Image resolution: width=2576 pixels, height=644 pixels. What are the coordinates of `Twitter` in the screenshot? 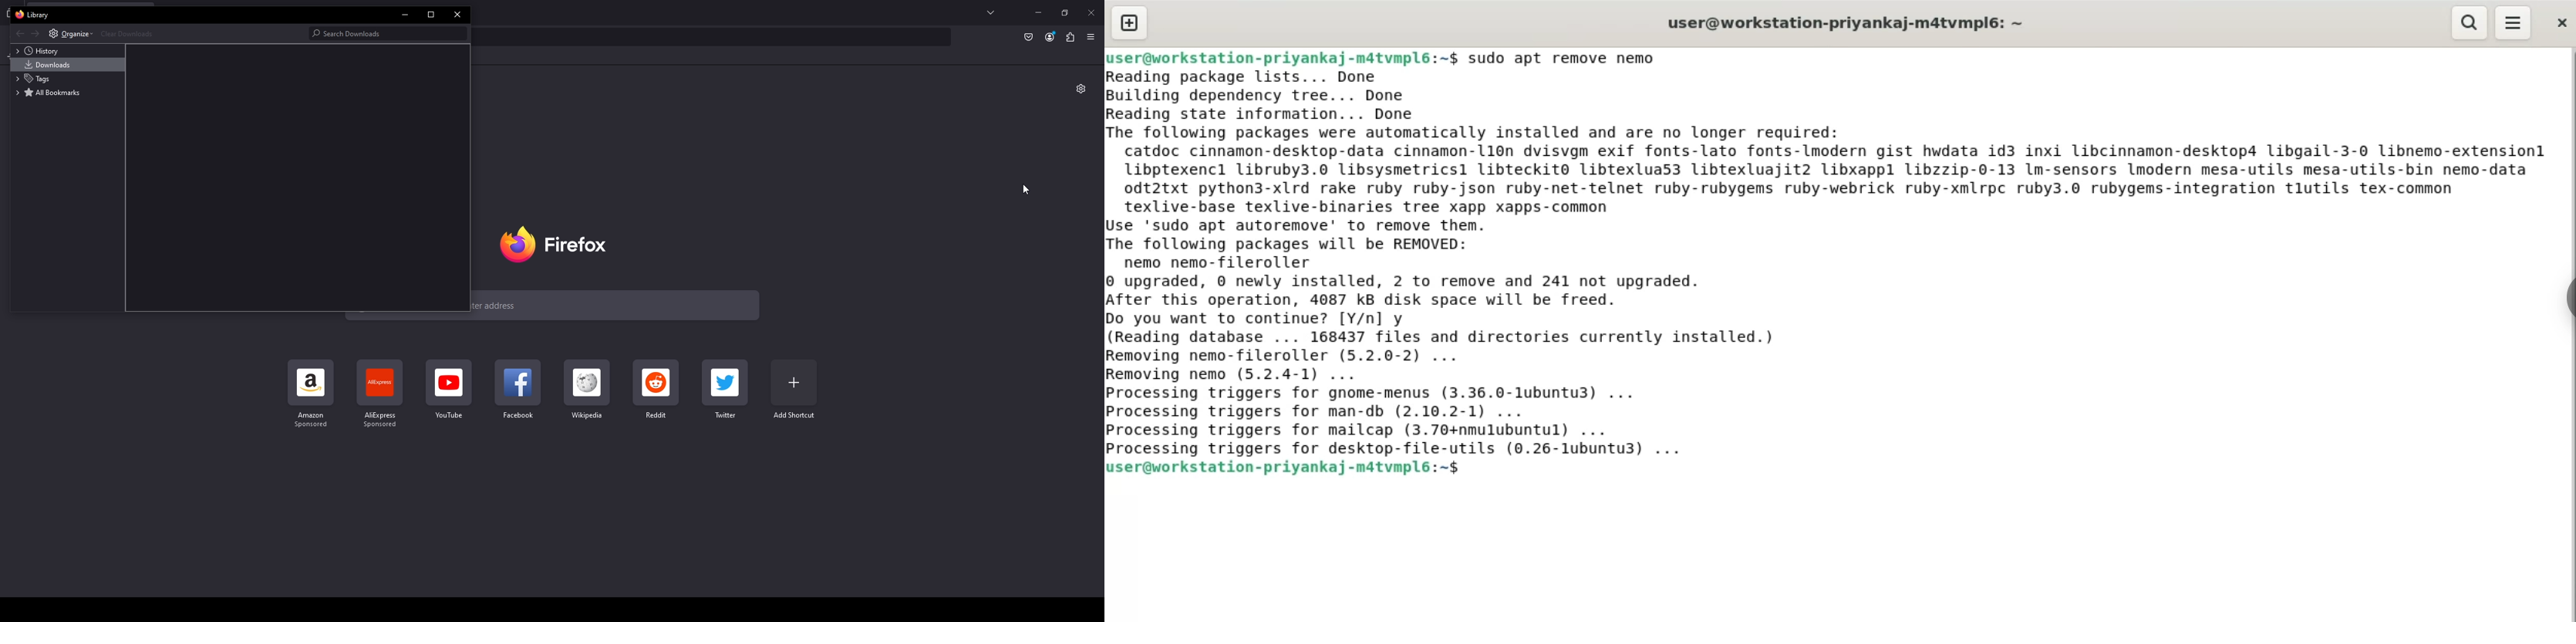 It's located at (726, 389).